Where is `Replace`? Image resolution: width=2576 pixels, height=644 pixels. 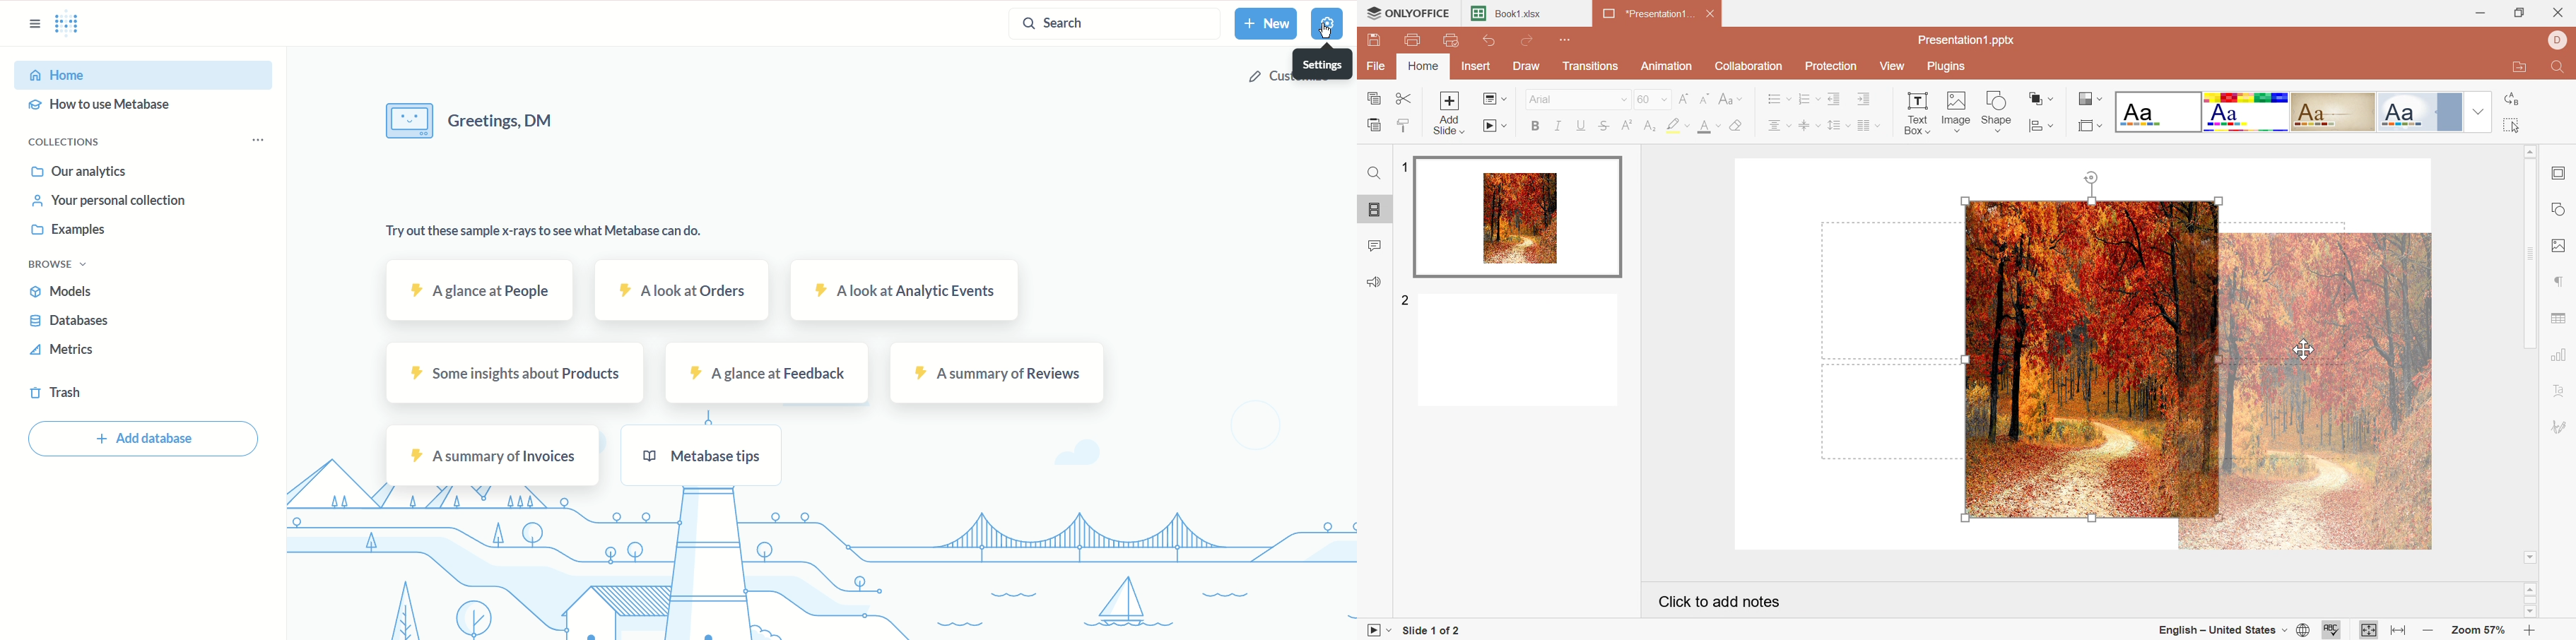
Replace is located at coordinates (2513, 97).